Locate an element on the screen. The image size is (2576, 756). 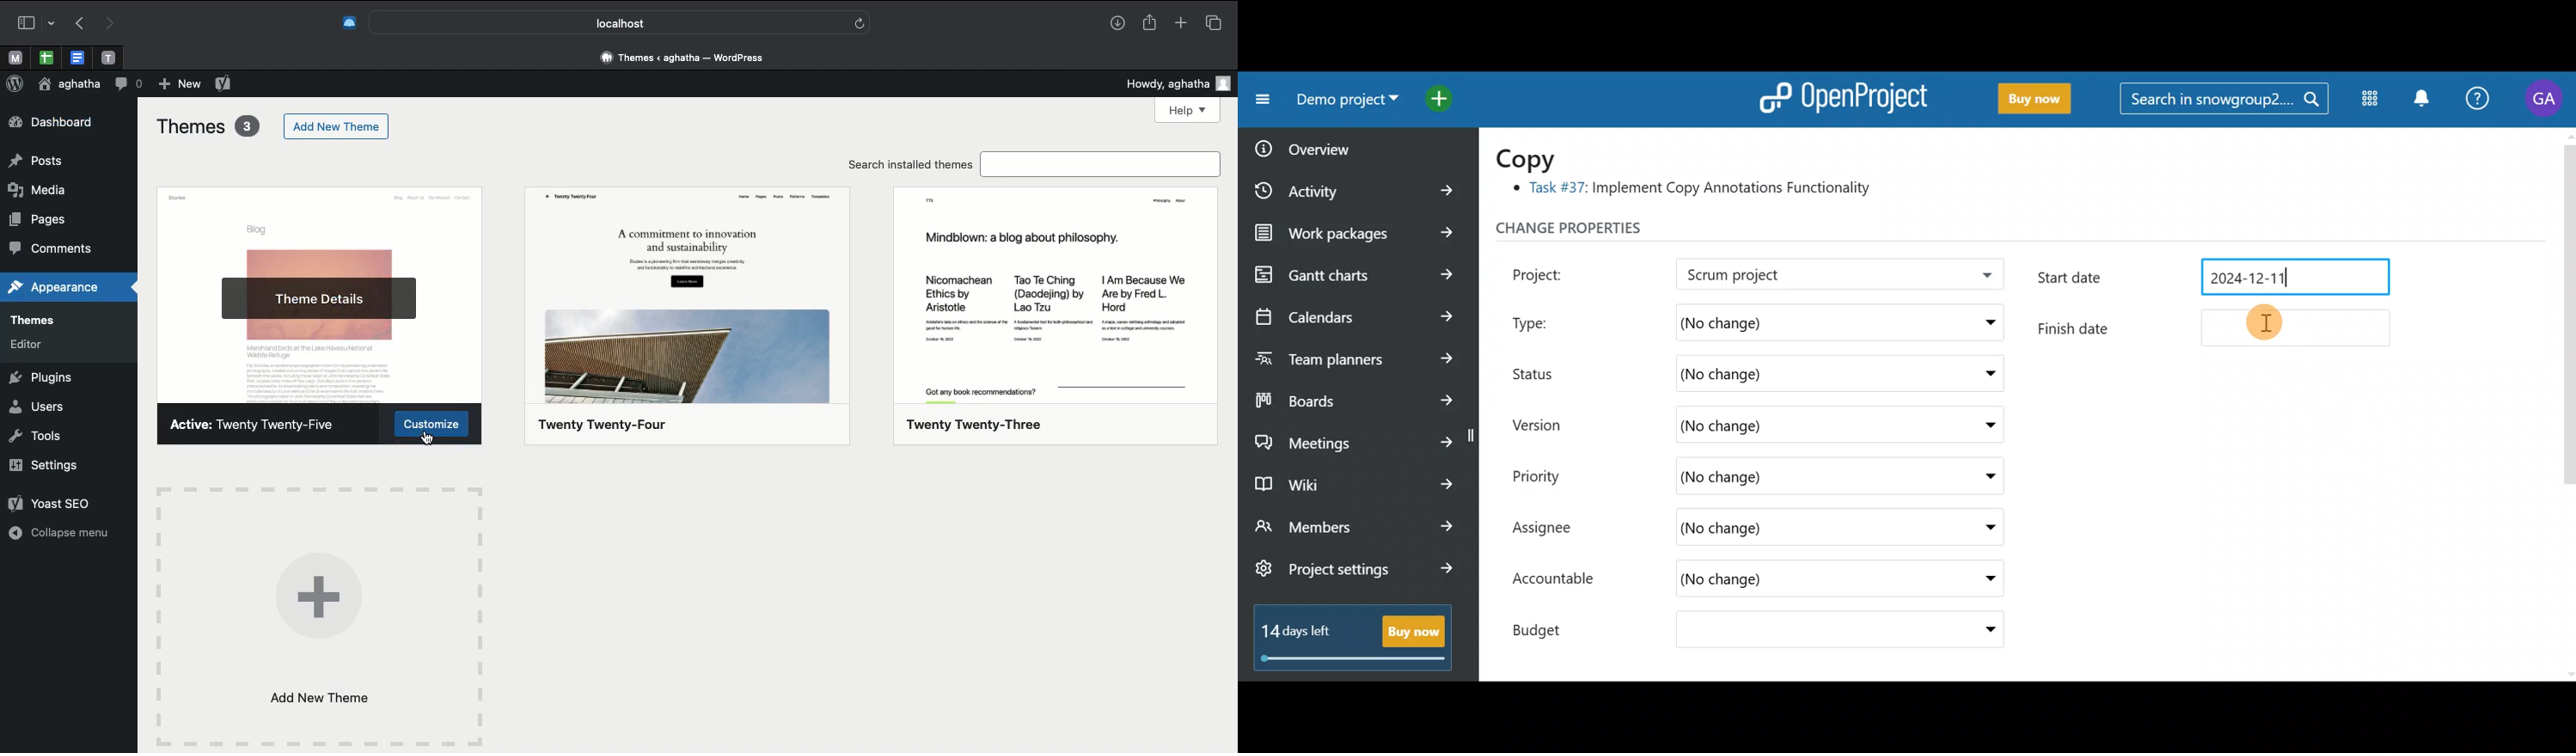
Open quick add menu is located at coordinates (1443, 96).